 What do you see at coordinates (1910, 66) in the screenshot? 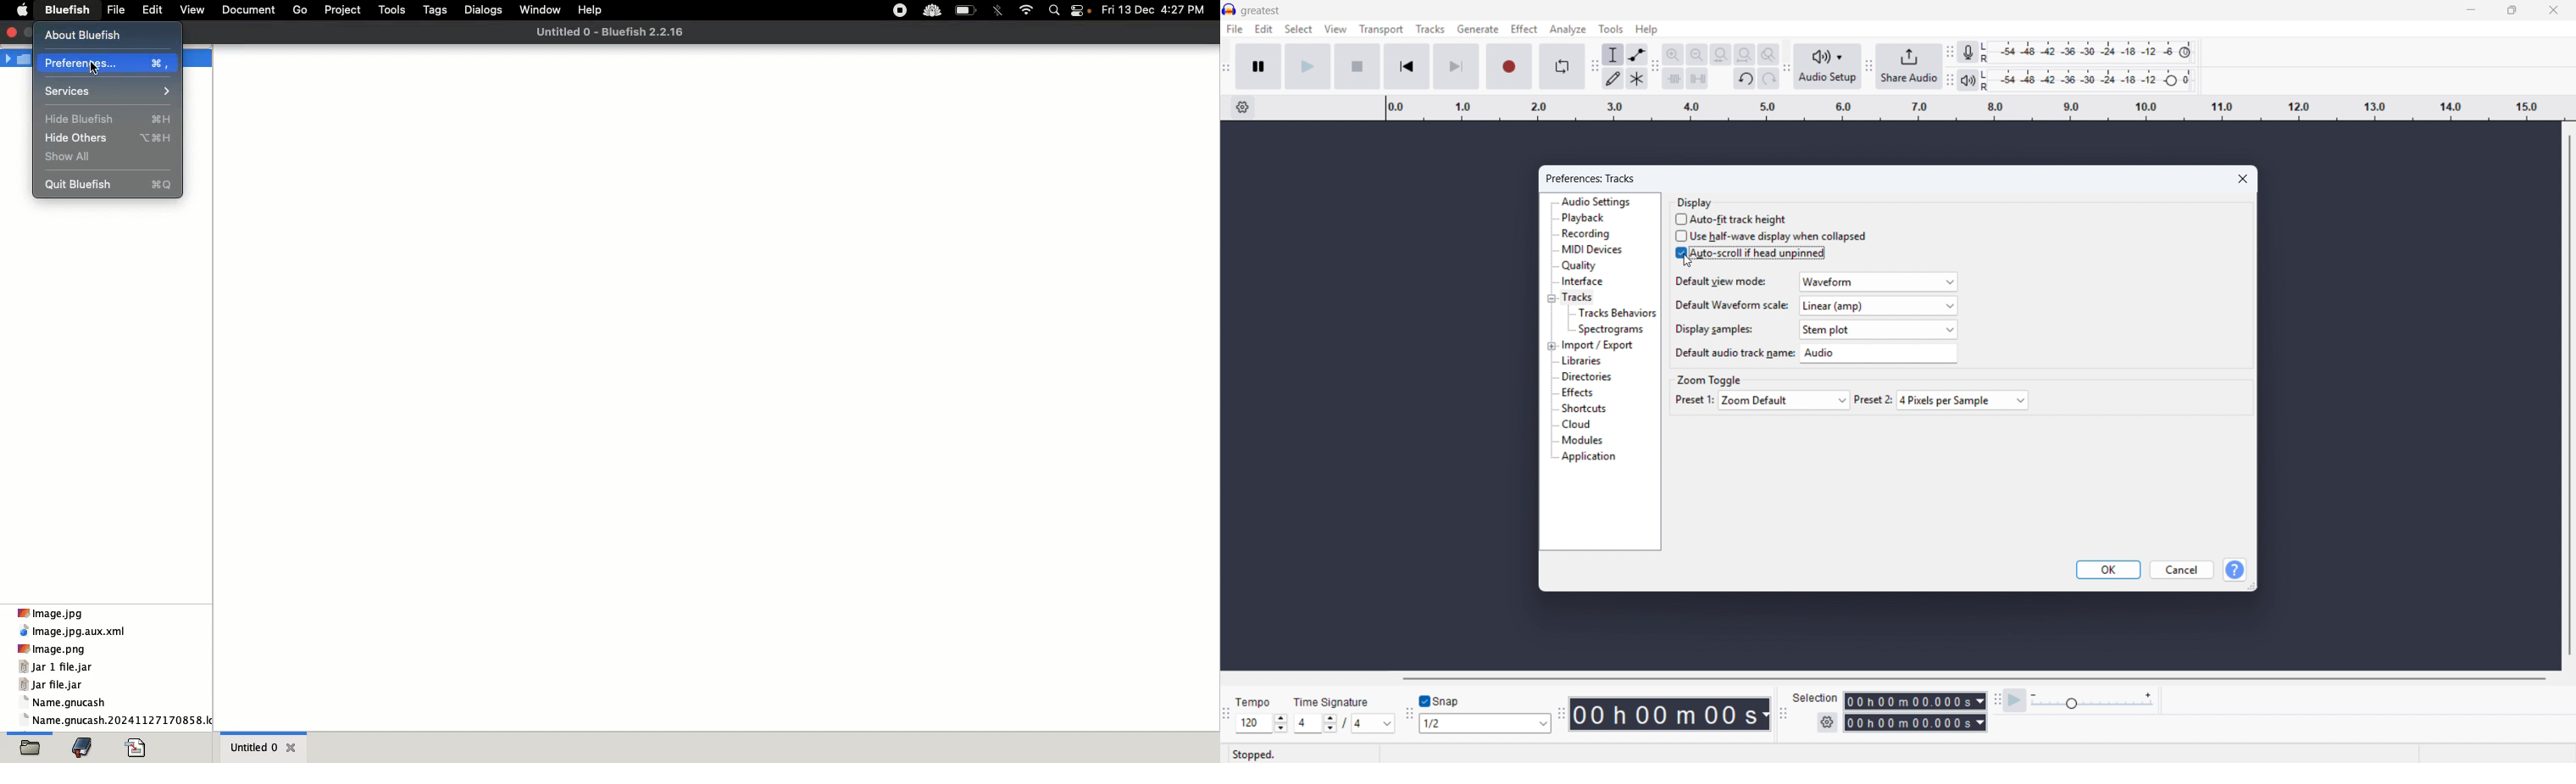
I see `share audio` at bounding box center [1910, 66].